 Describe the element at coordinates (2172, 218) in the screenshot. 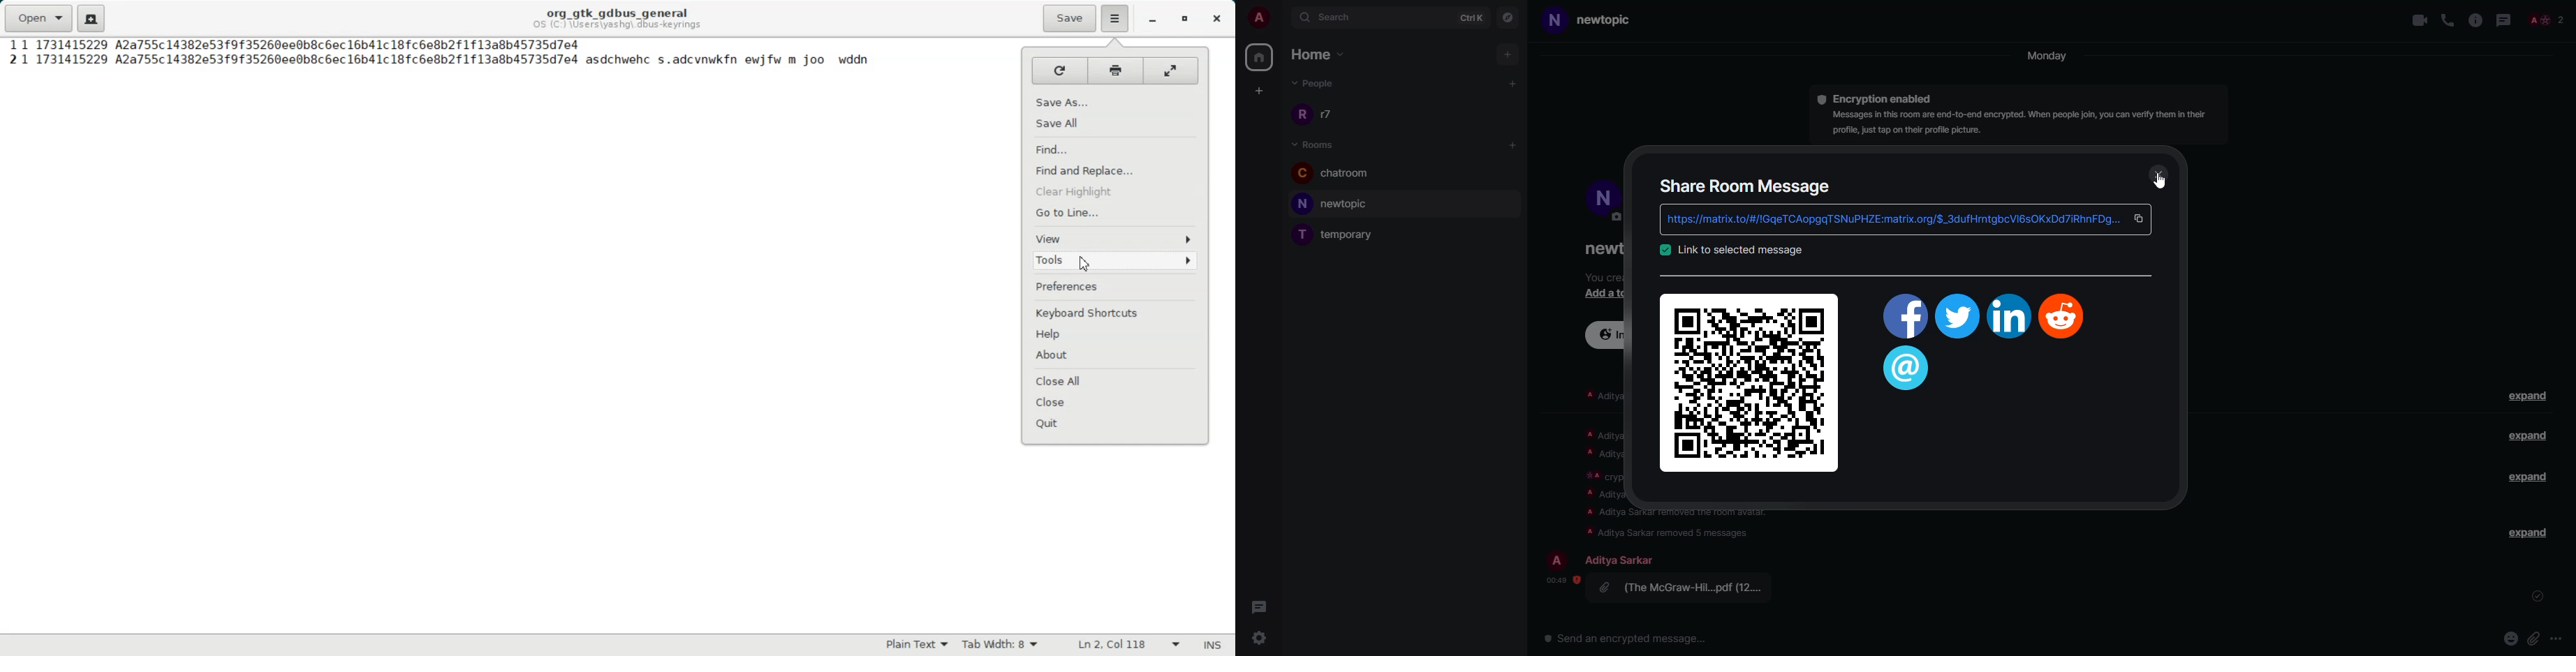

I see `copy` at that location.